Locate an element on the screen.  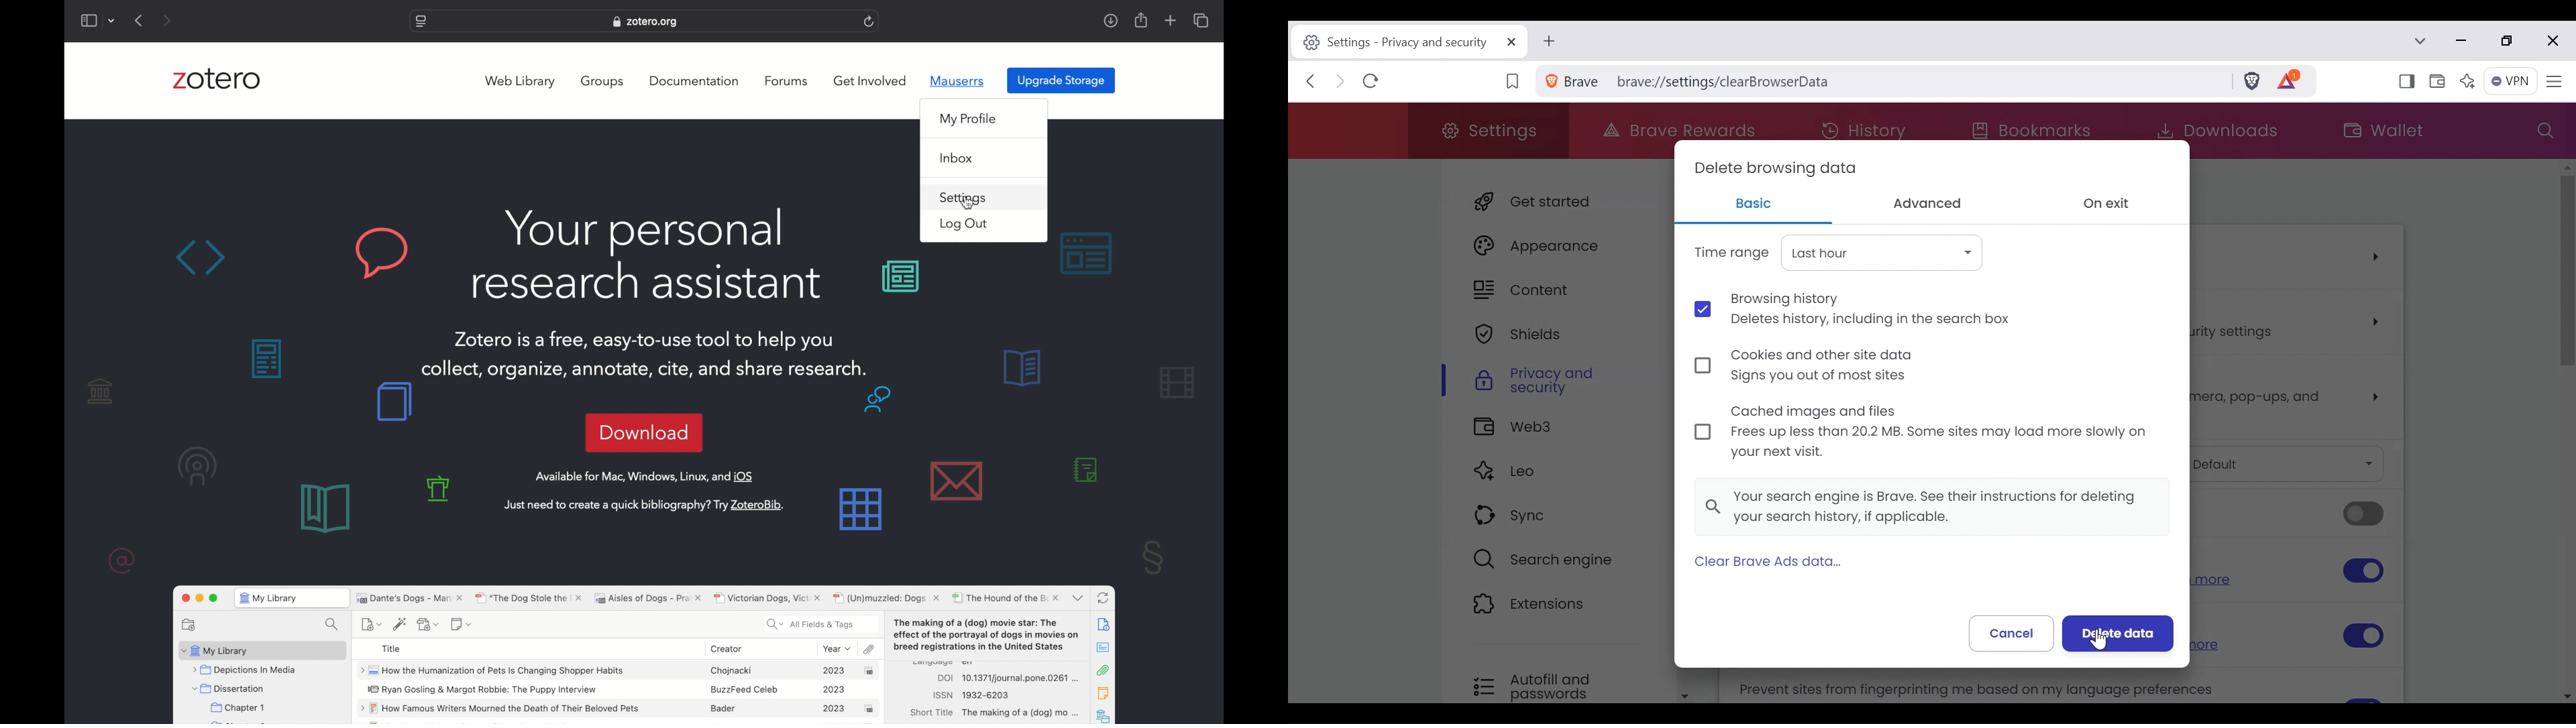
On exit is located at coordinates (2116, 204).